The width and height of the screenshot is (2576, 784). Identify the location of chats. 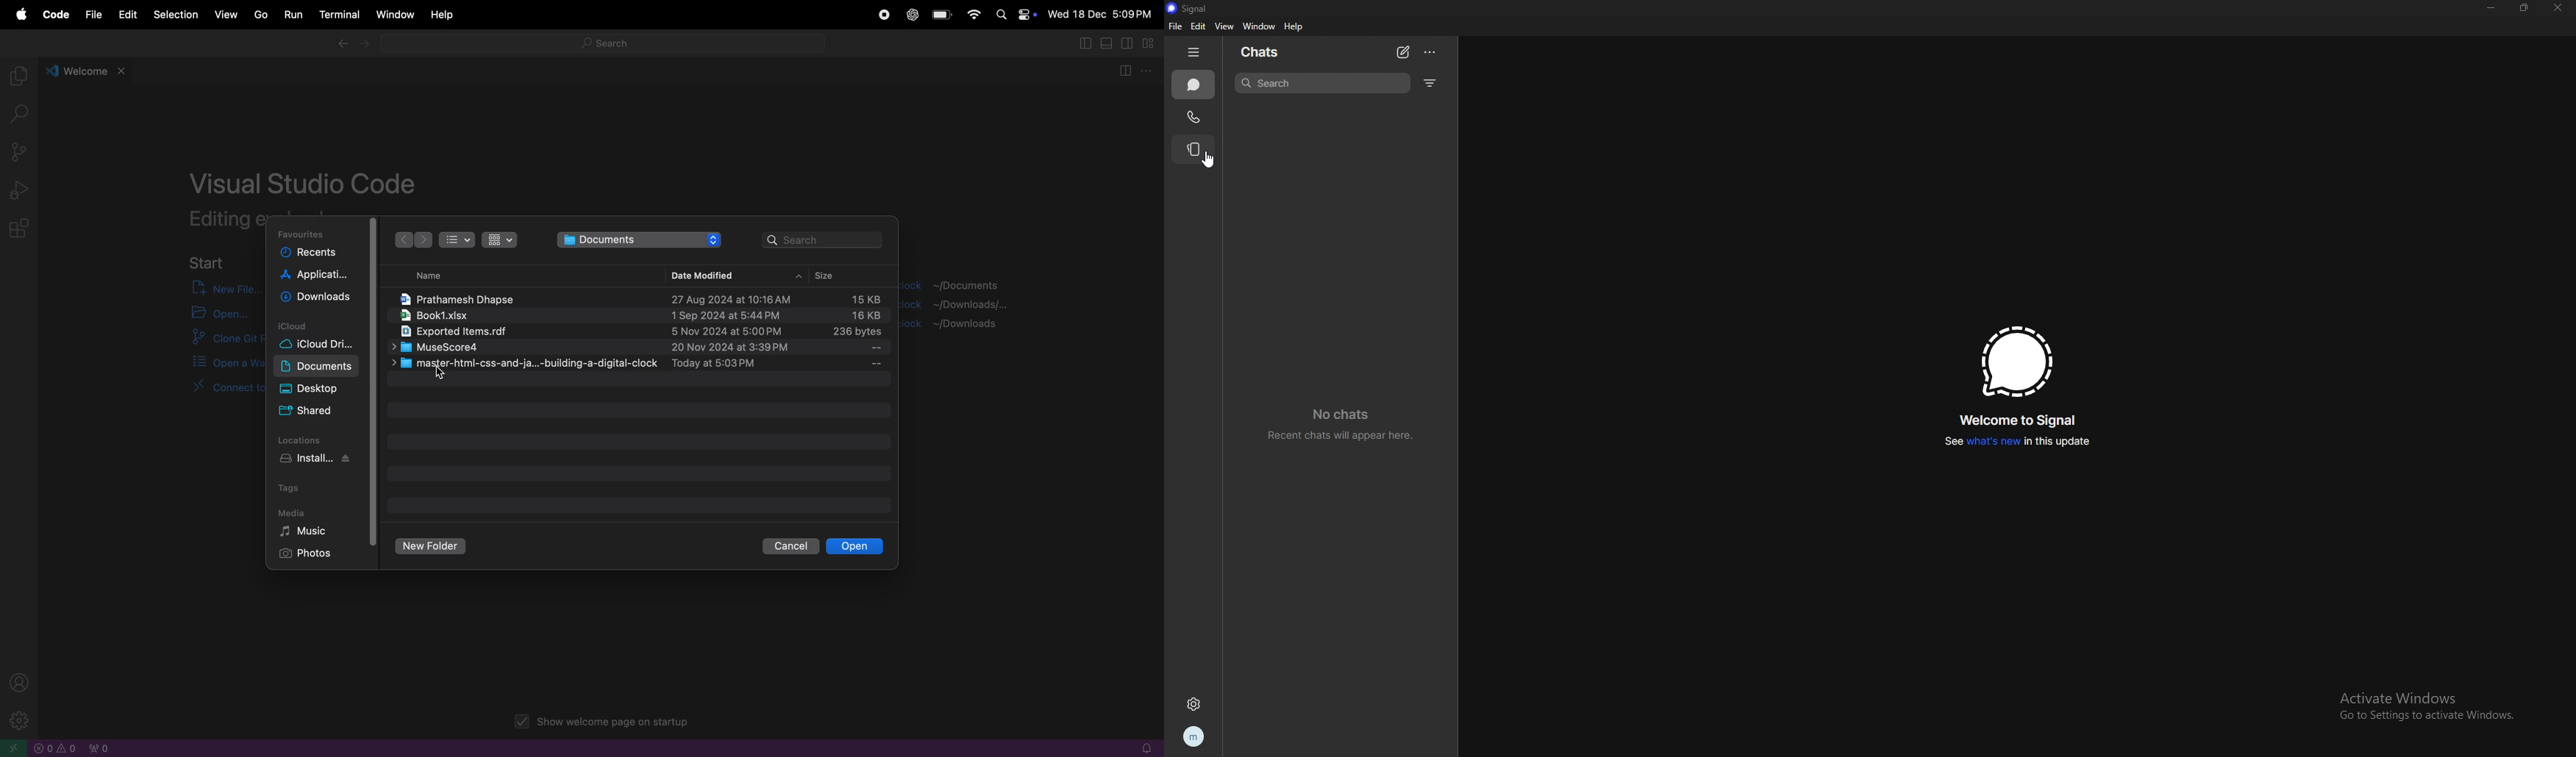
(1262, 53).